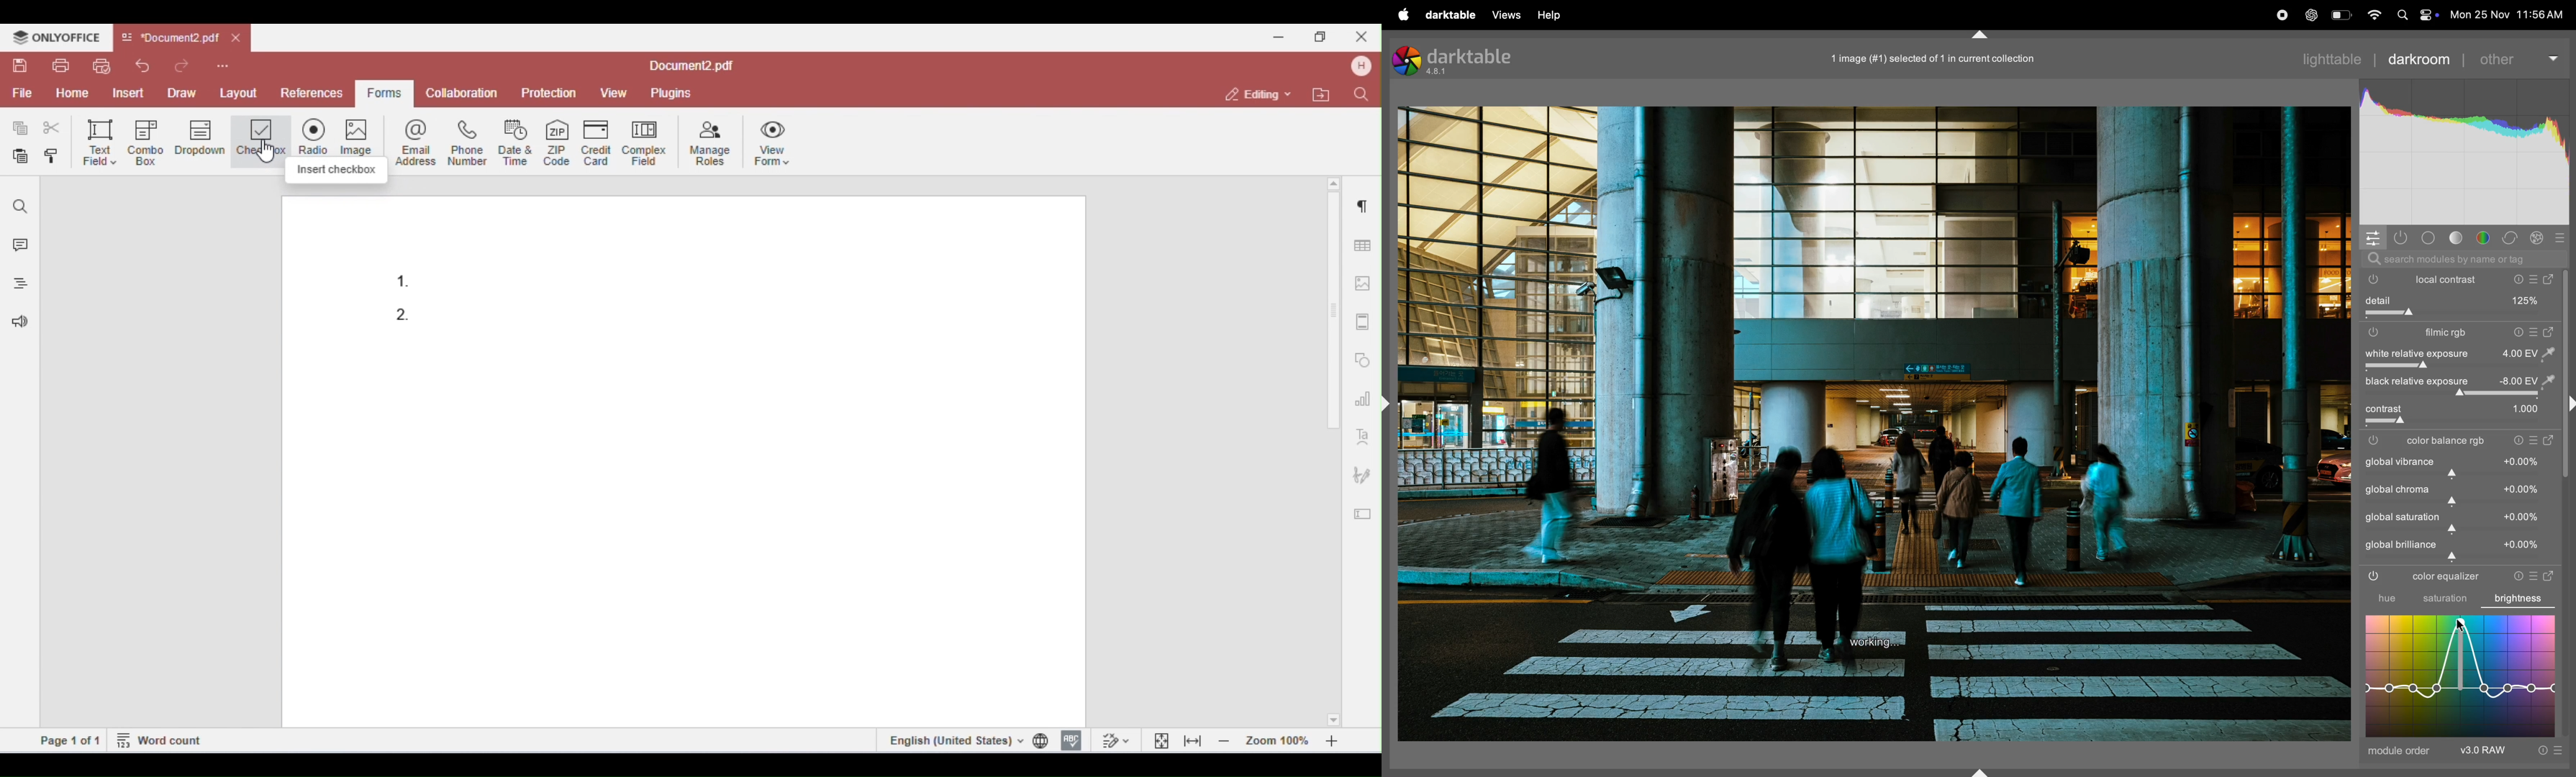 The height and width of the screenshot is (784, 2576). What do you see at coordinates (2416, 15) in the screenshot?
I see `apple widgets` at bounding box center [2416, 15].